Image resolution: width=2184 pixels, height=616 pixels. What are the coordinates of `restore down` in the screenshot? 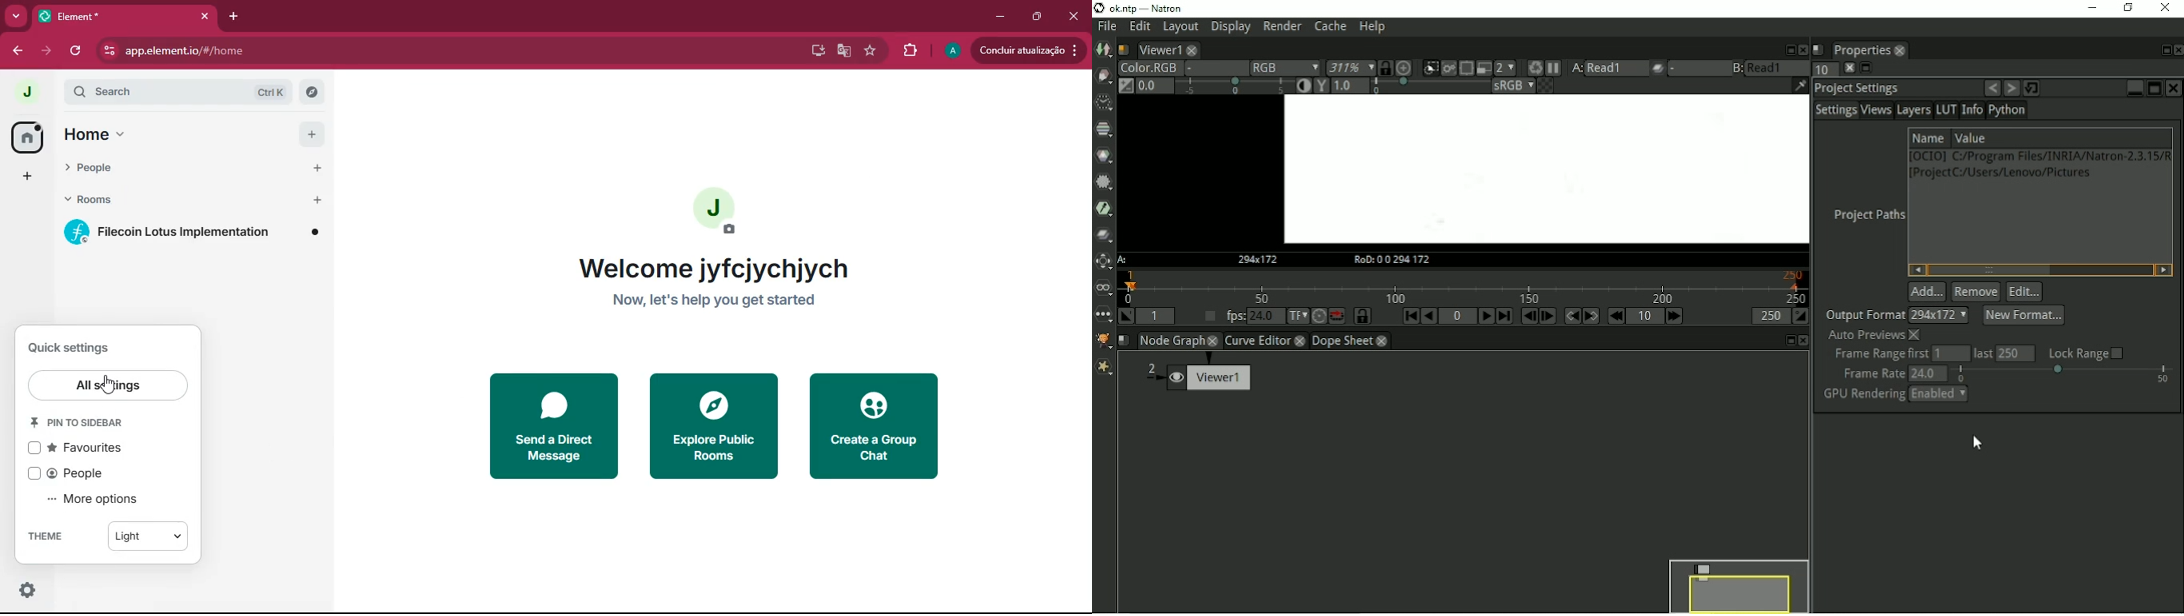 It's located at (1036, 18).